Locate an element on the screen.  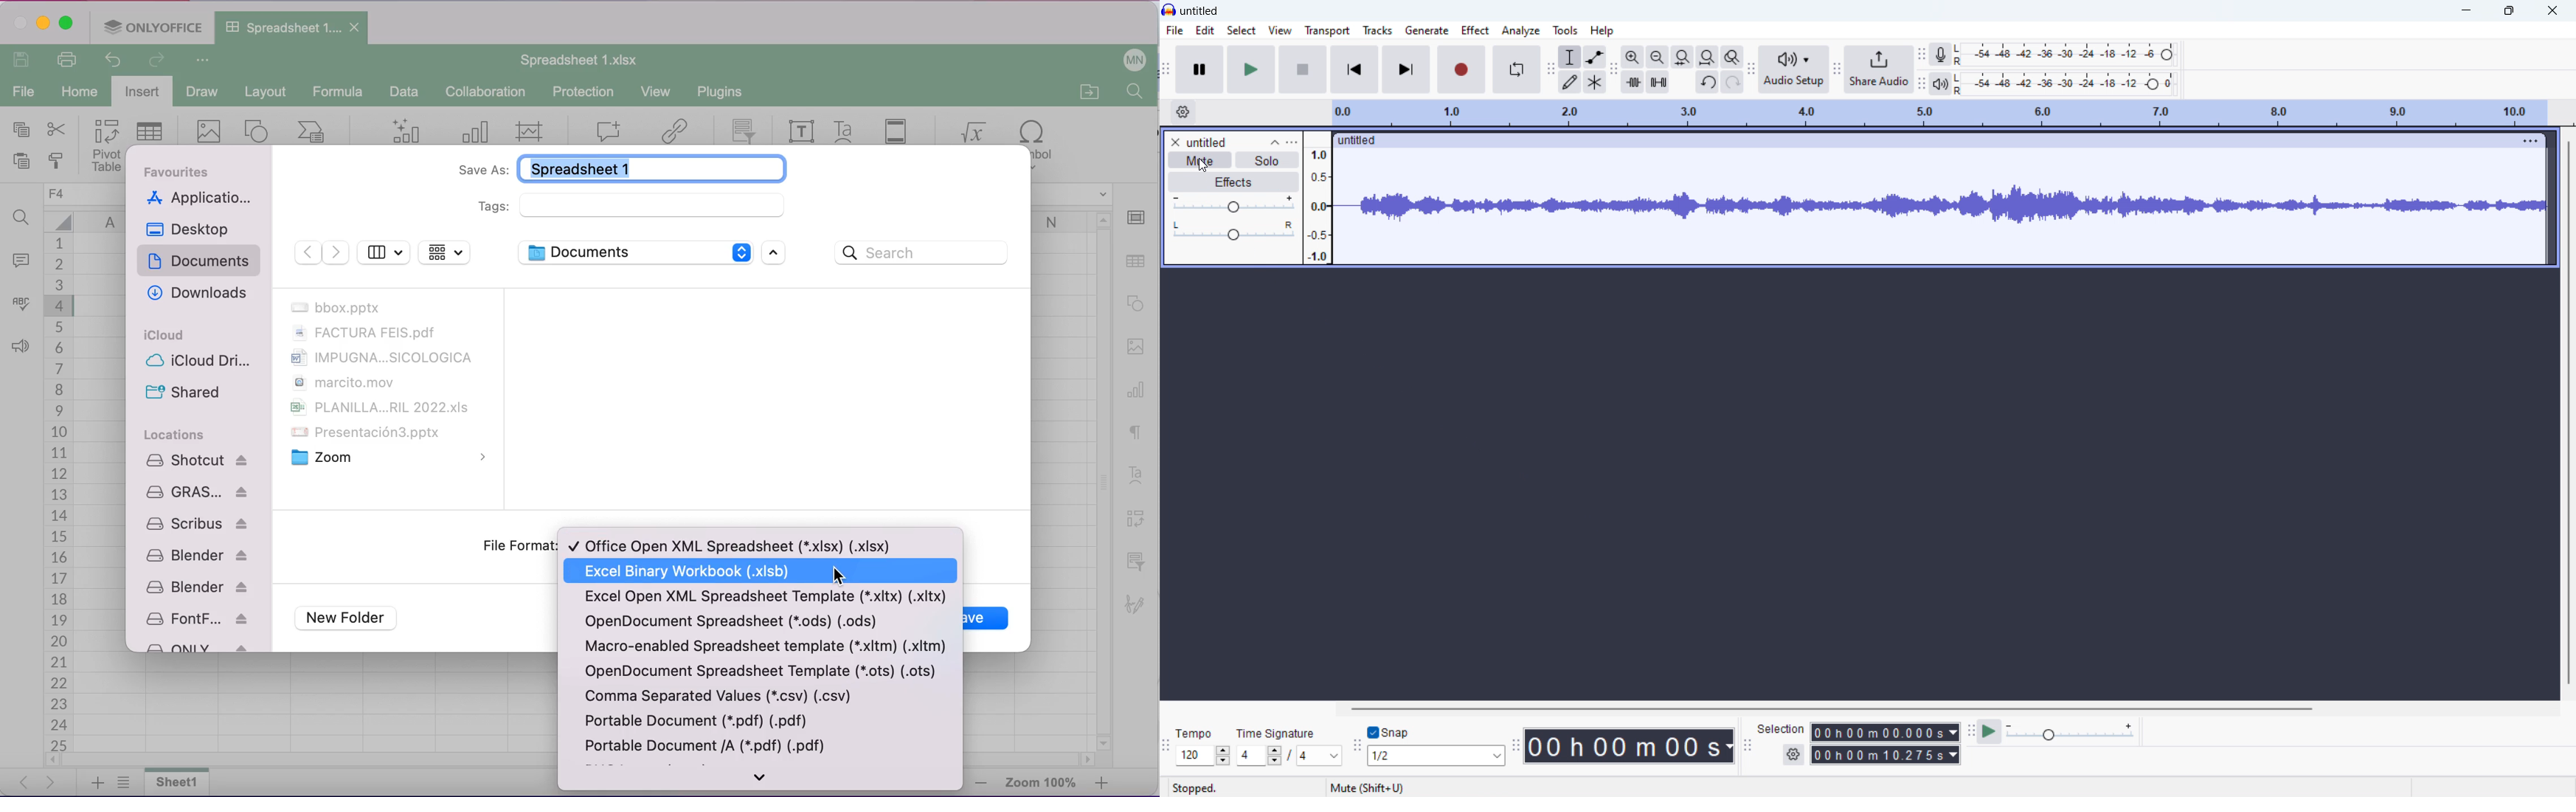
timestamp is located at coordinates (1629, 746).